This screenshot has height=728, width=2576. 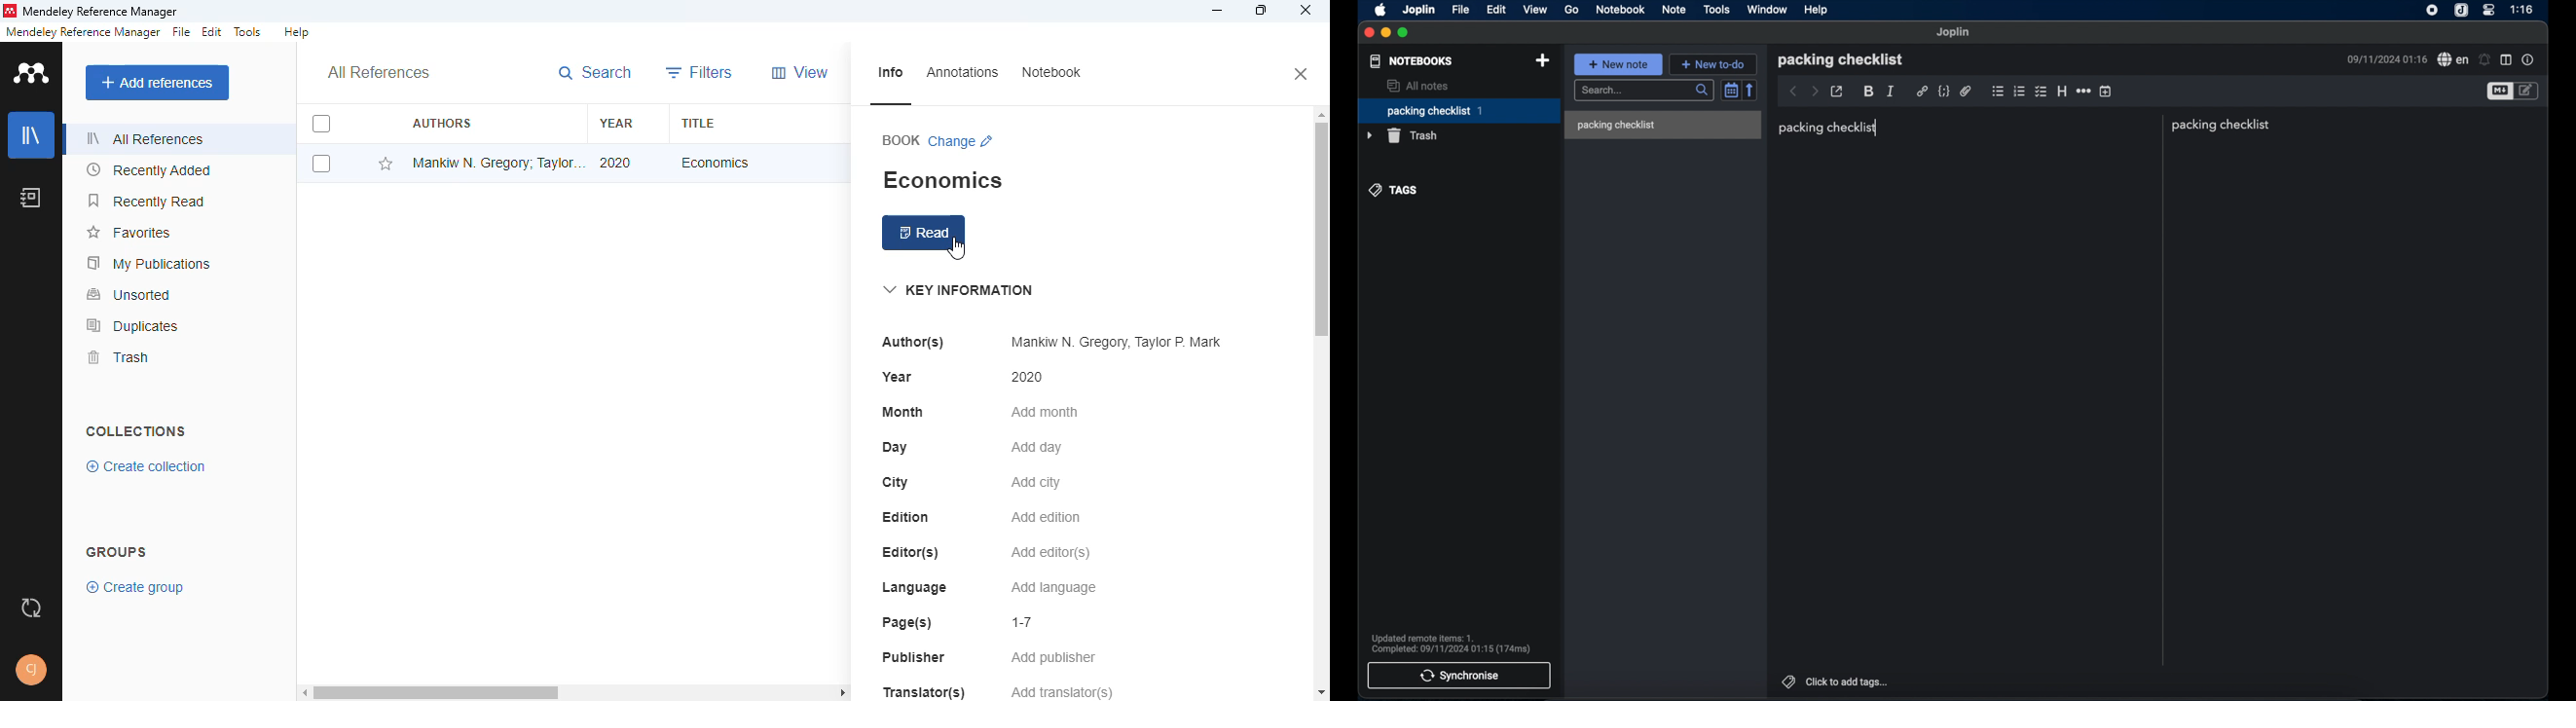 What do you see at coordinates (132, 326) in the screenshot?
I see `duplicates` at bounding box center [132, 326].